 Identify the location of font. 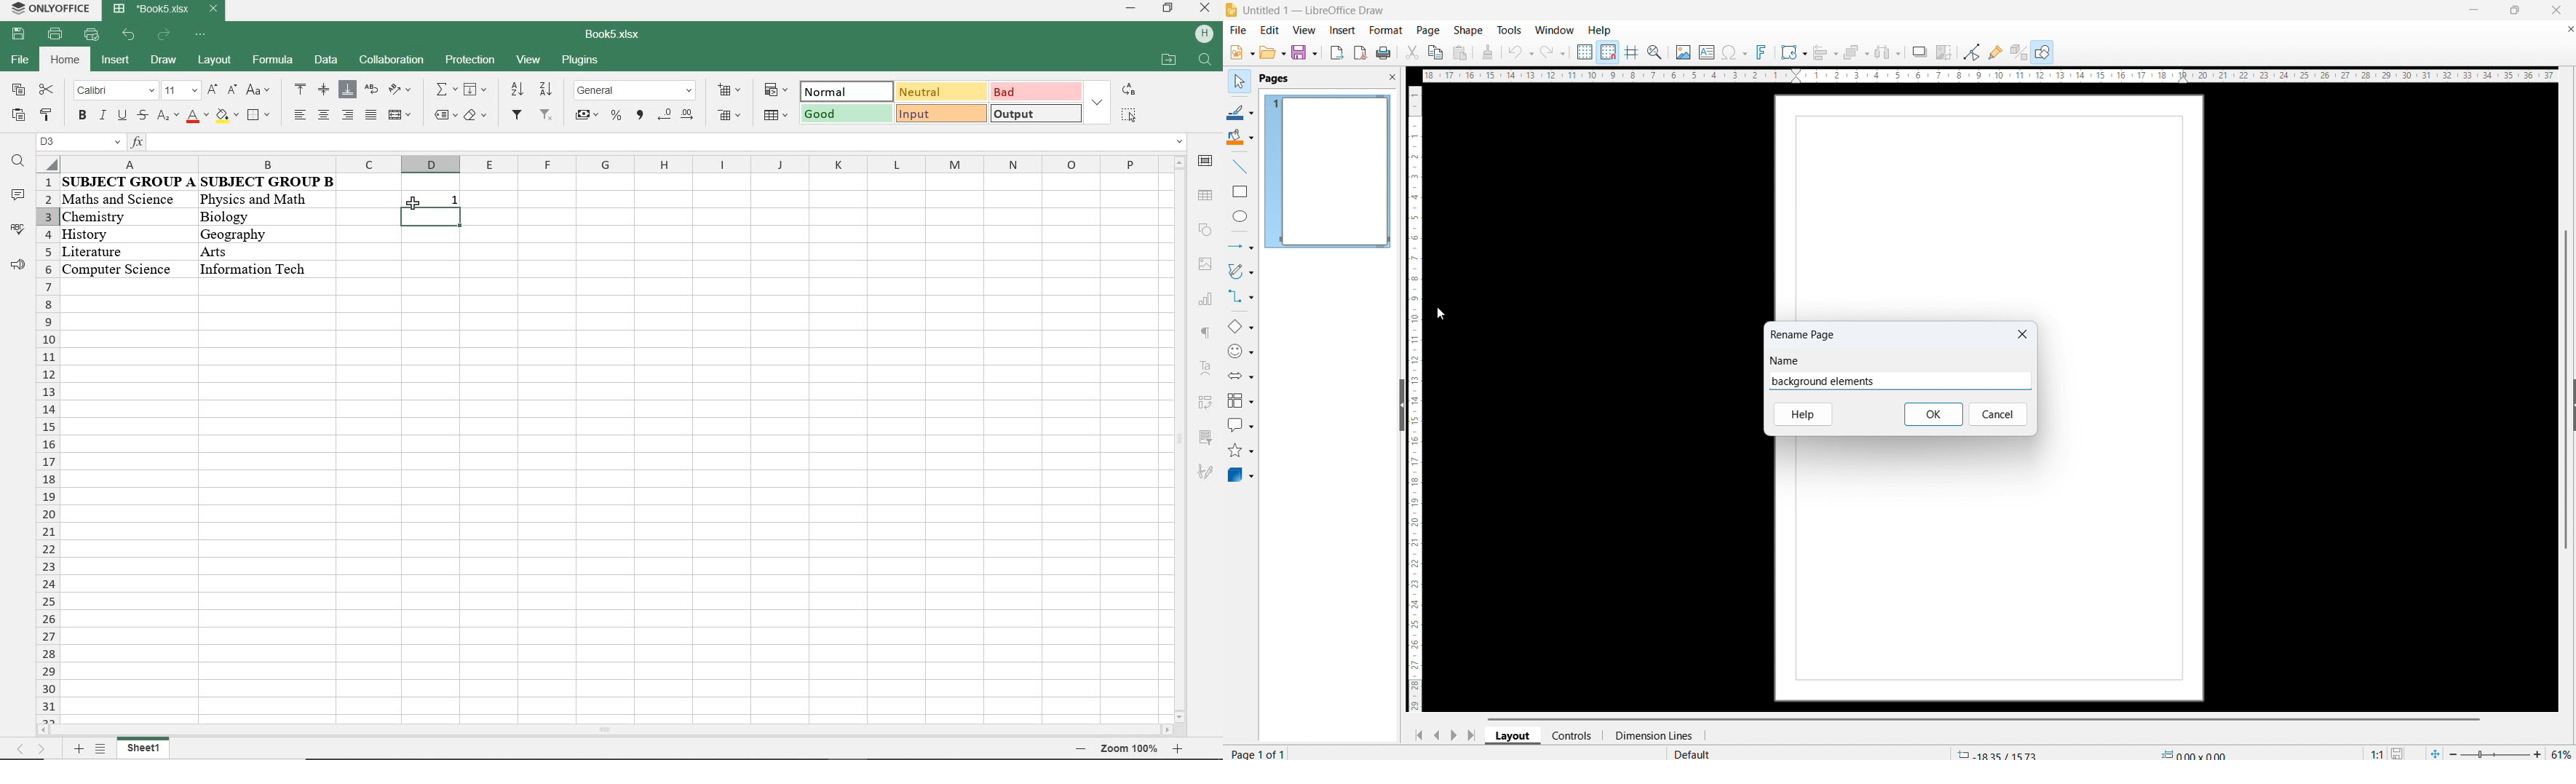
(115, 92).